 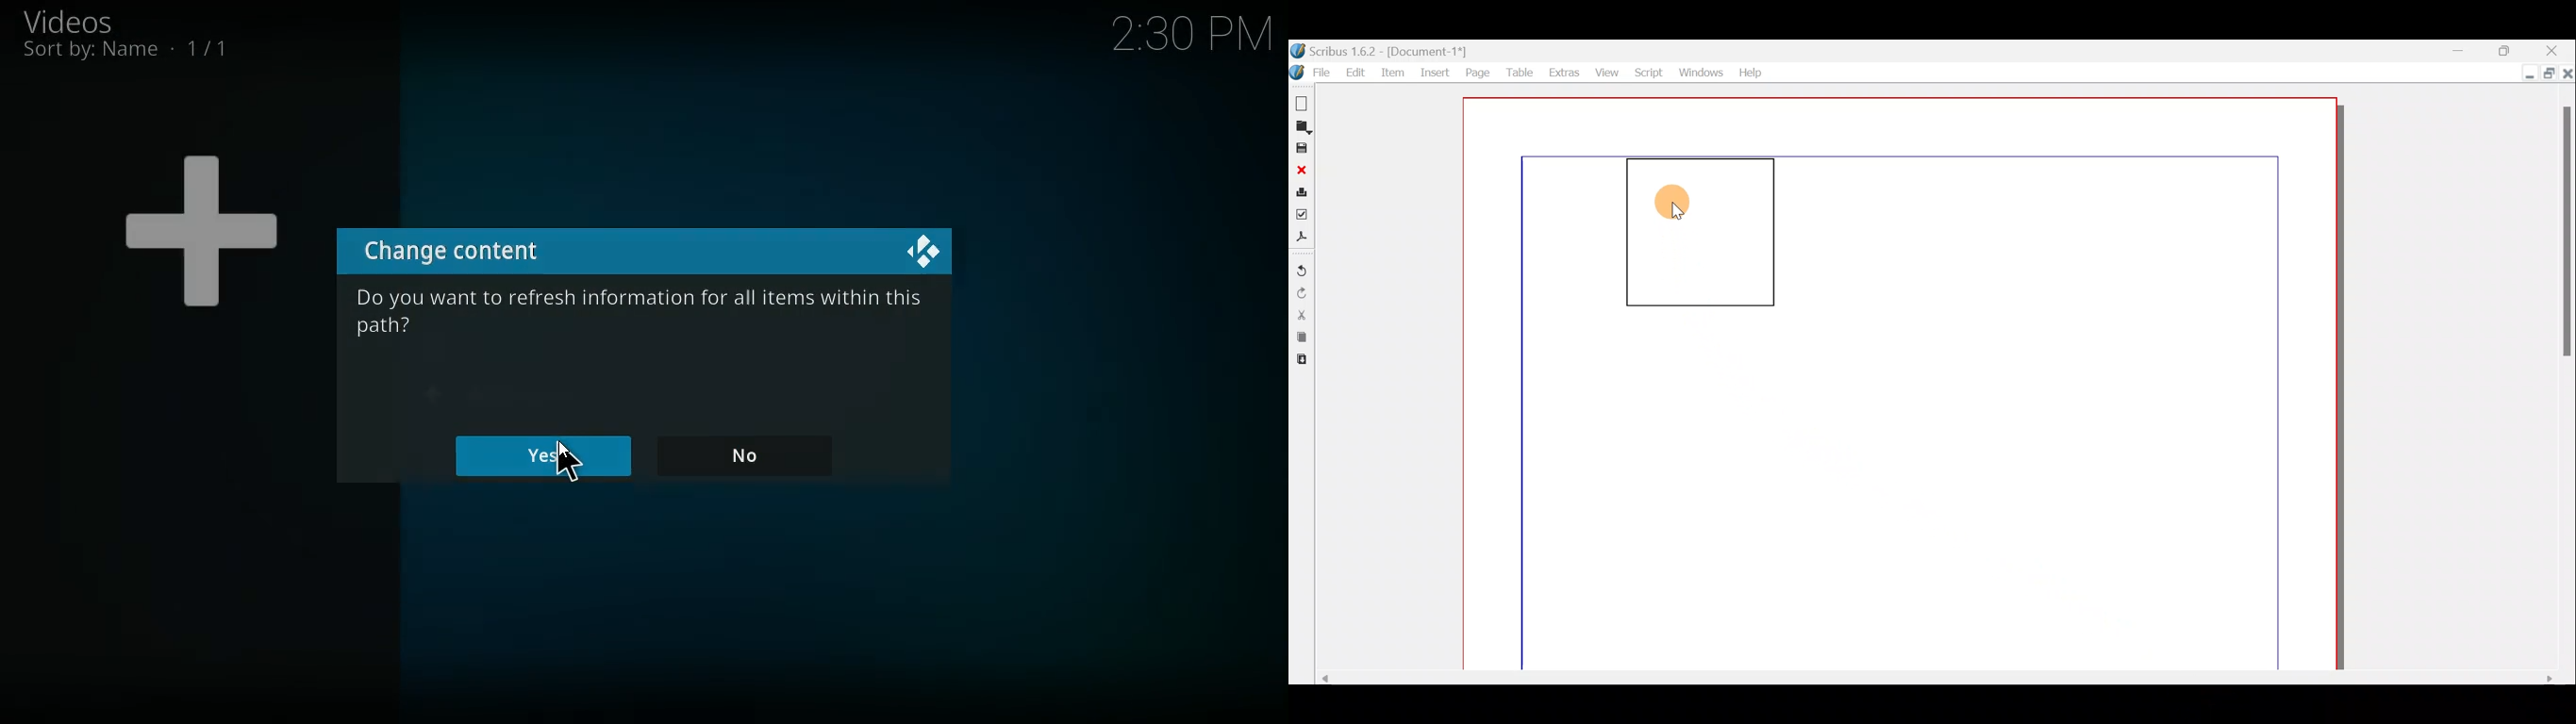 I want to click on Print, so click(x=1301, y=194).